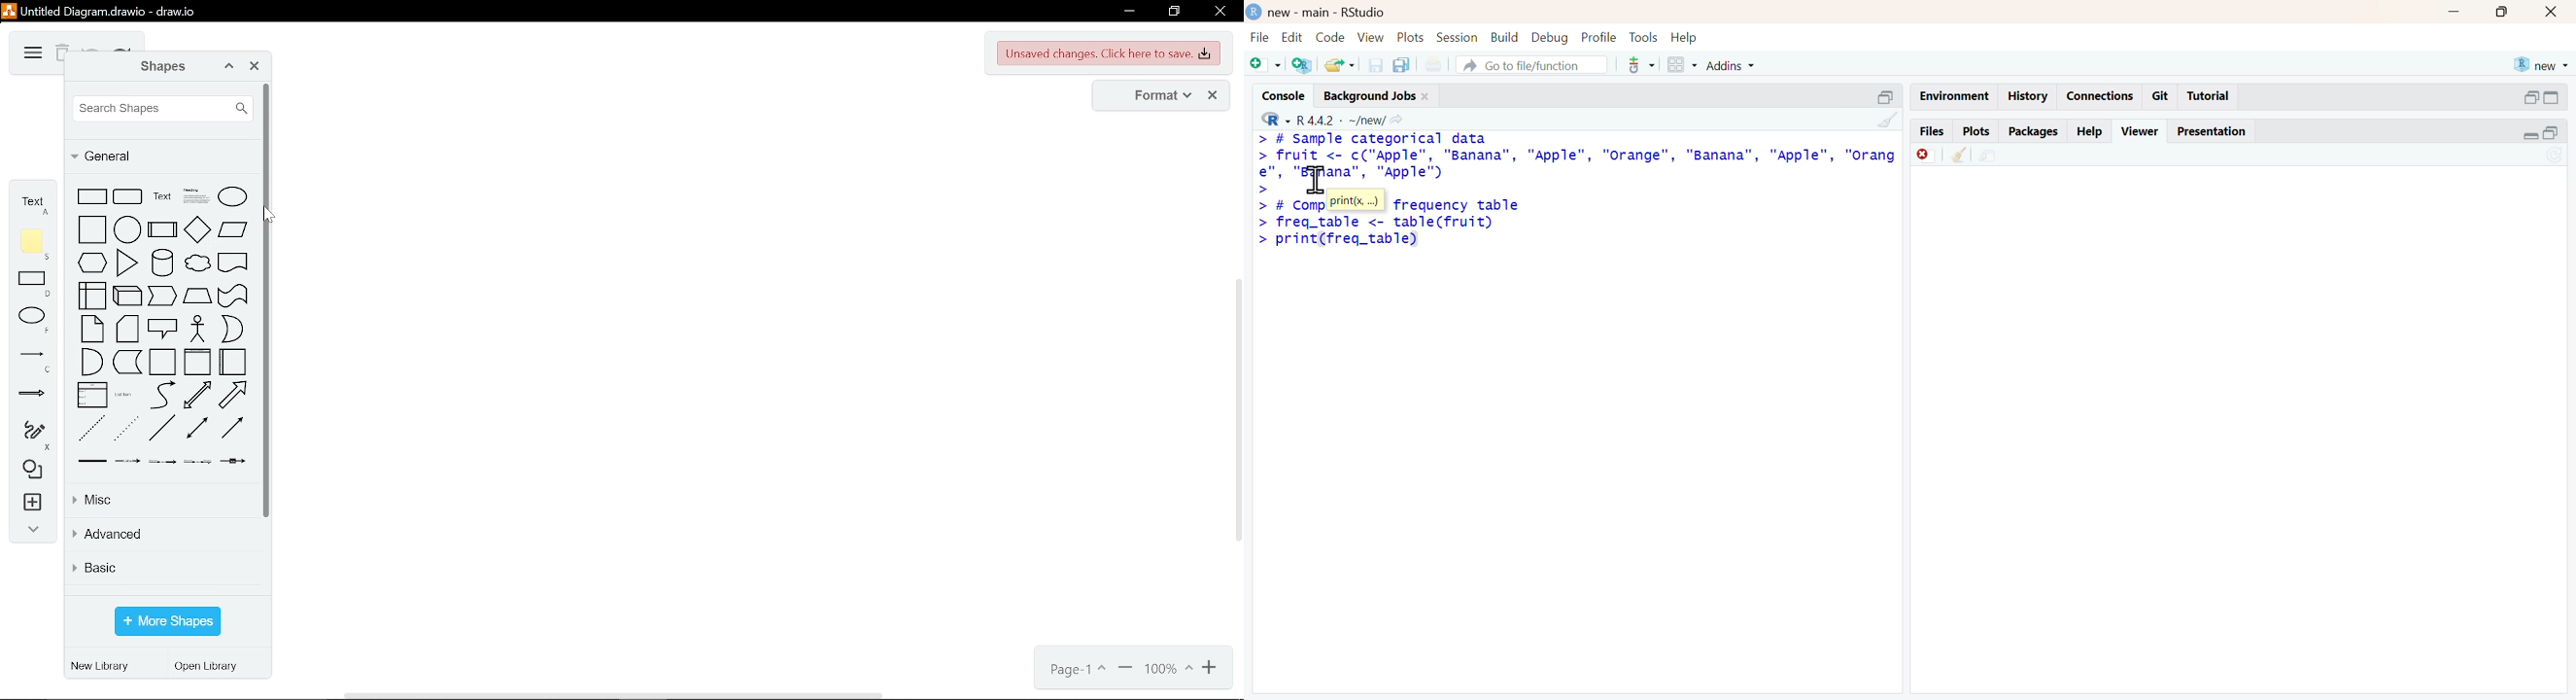 The height and width of the screenshot is (700, 2576). Describe the element at coordinates (33, 202) in the screenshot. I see `text` at that location.